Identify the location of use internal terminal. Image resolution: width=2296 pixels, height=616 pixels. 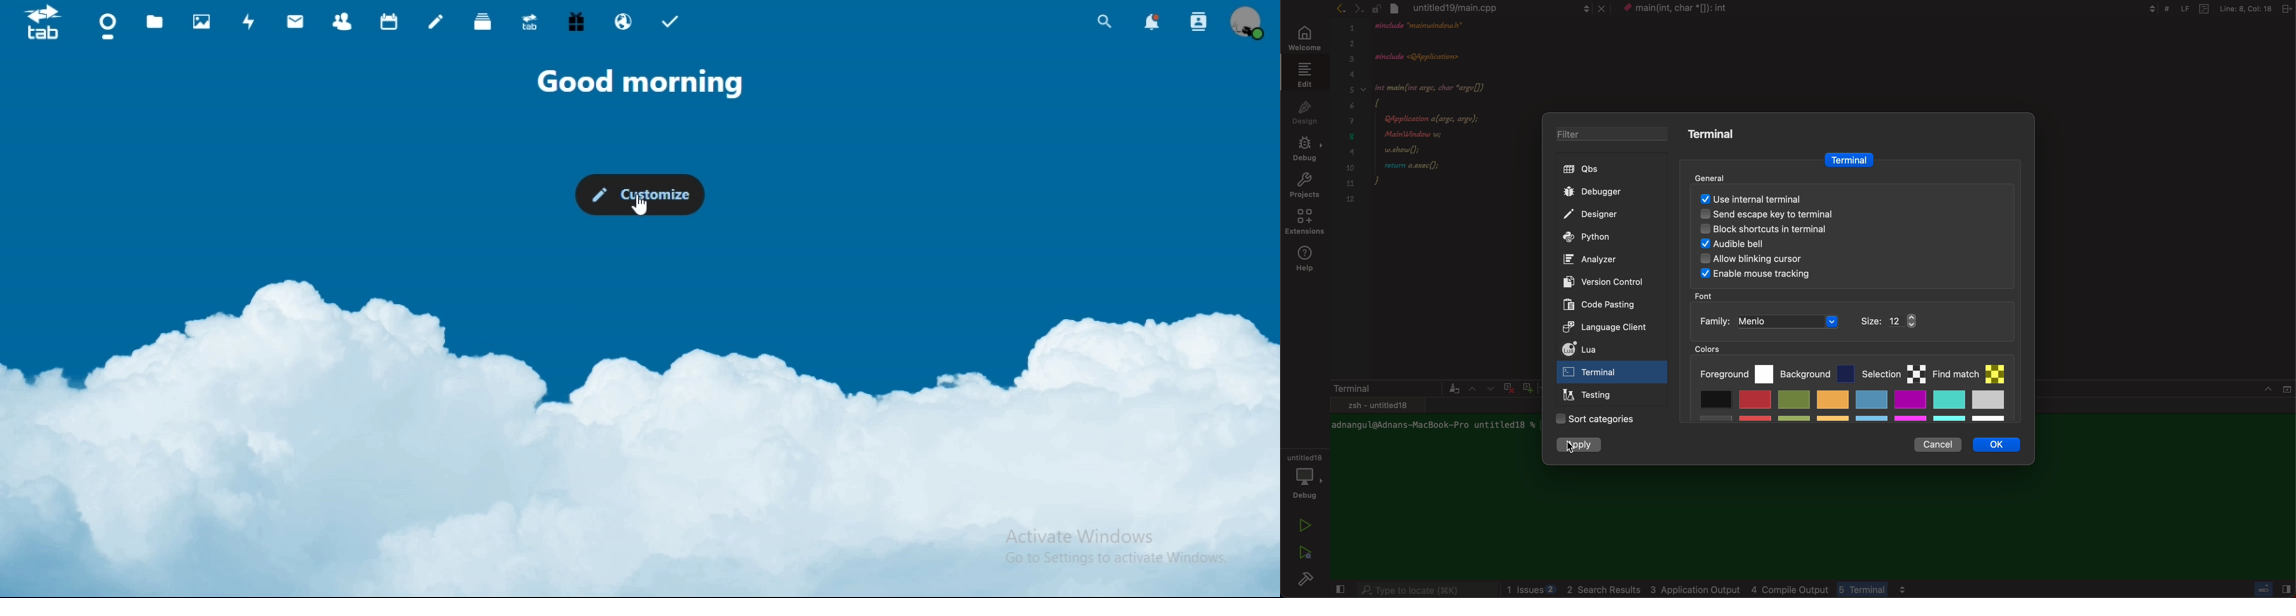
(1848, 198).